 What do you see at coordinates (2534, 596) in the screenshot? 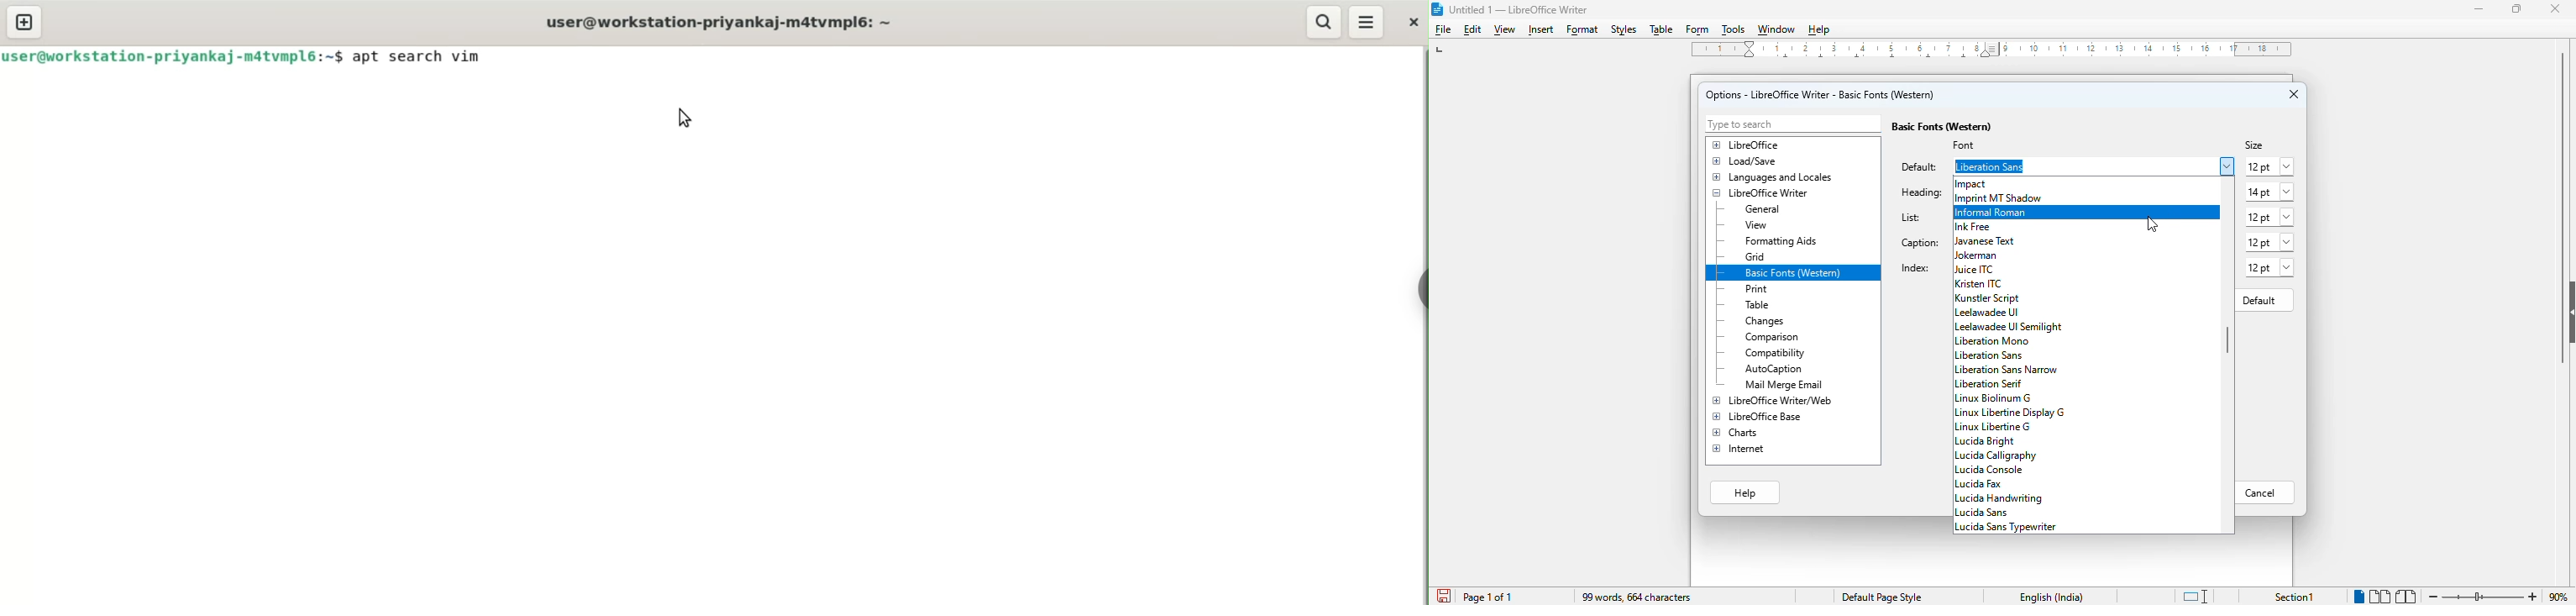
I see `zoom in` at bounding box center [2534, 596].